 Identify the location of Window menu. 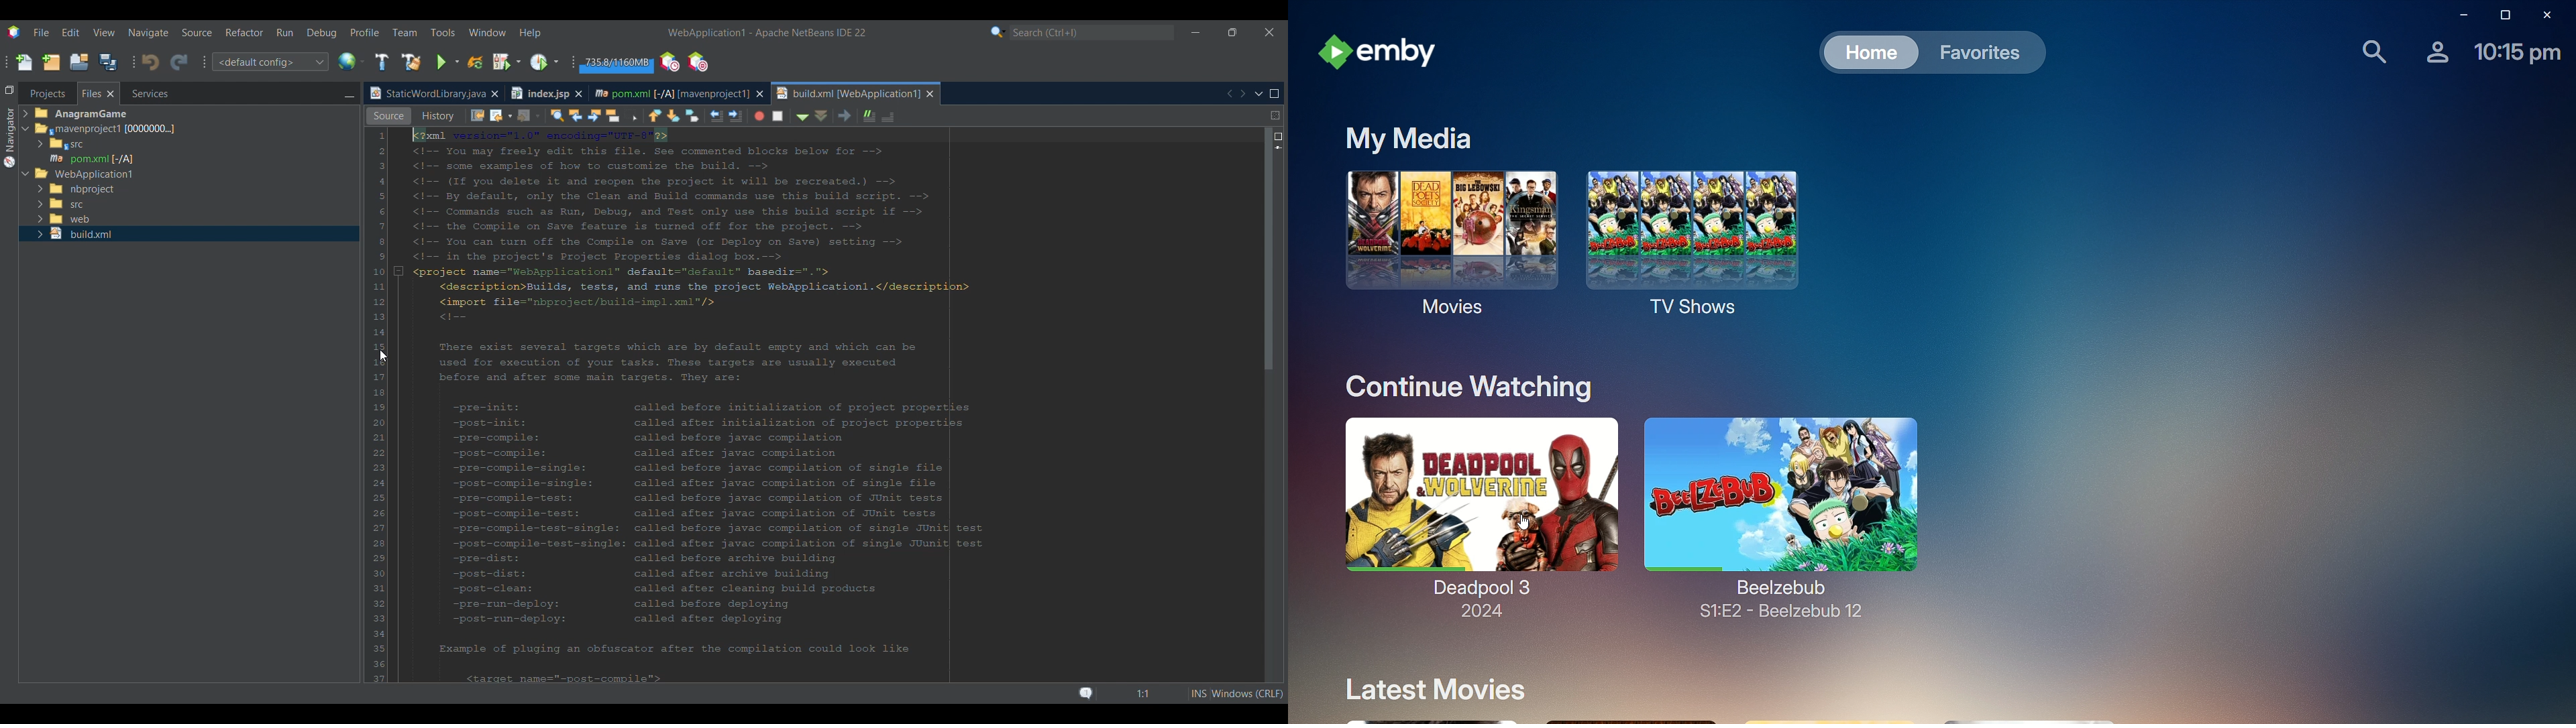
(488, 32).